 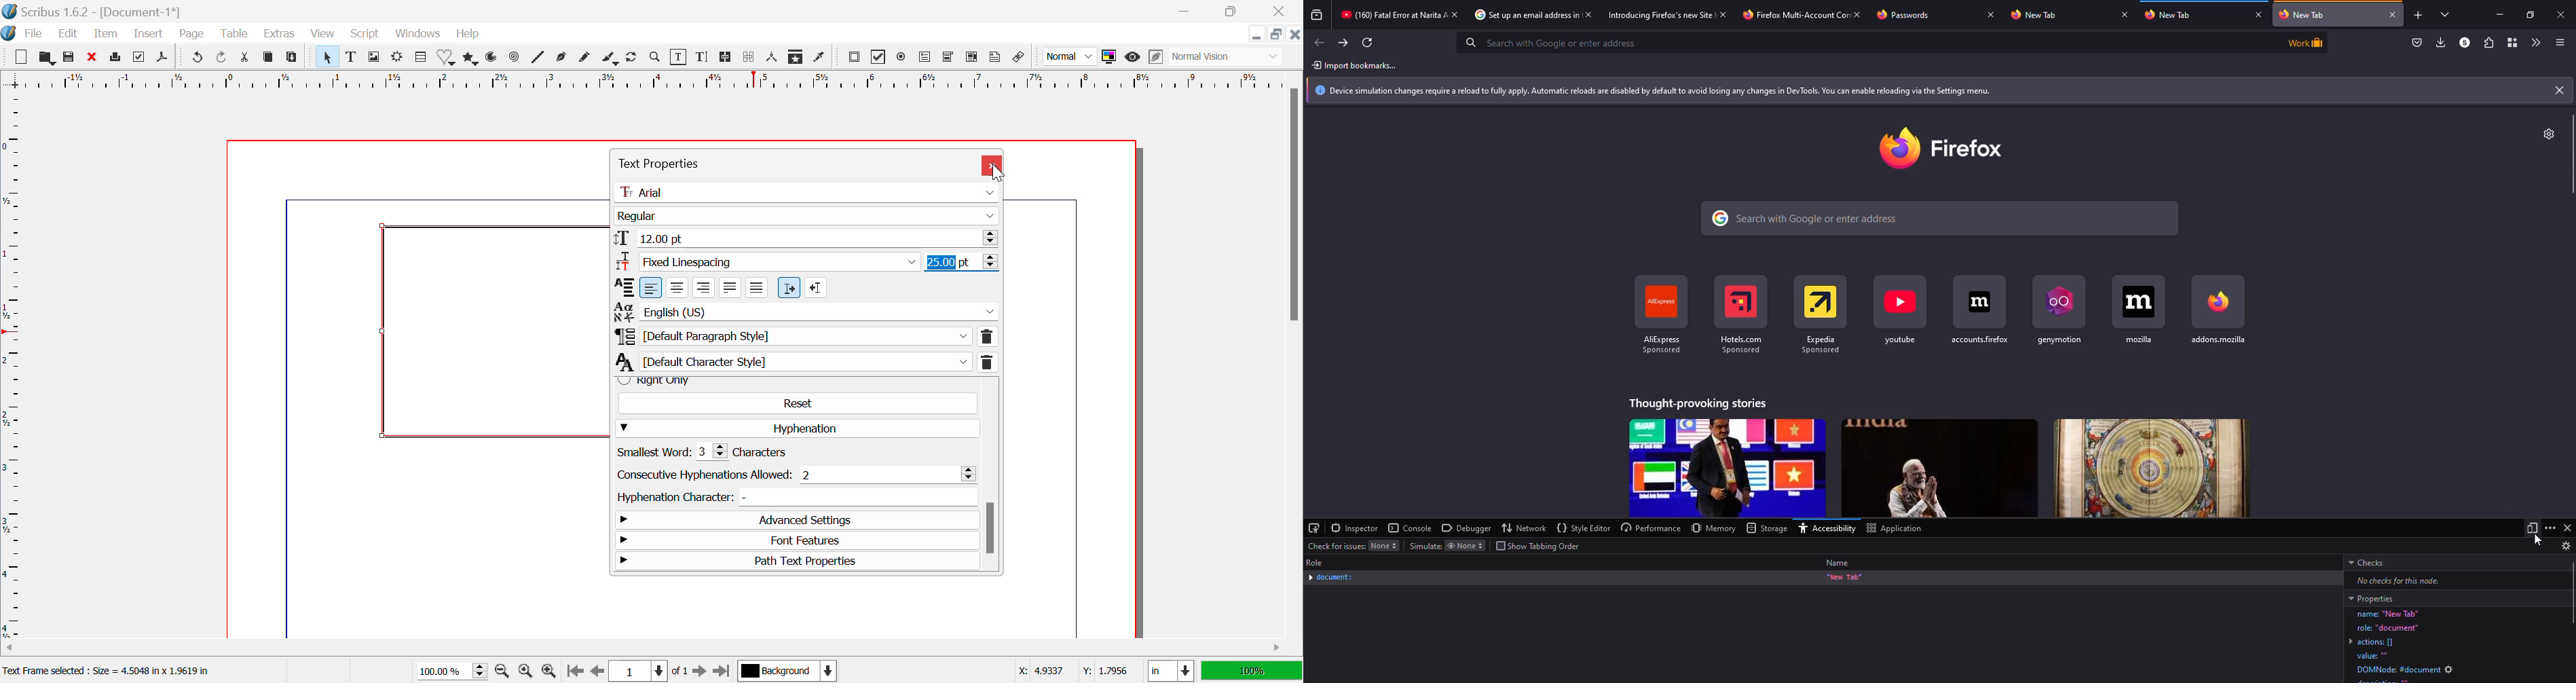 I want to click on tab, so click(x=1787, y=16).